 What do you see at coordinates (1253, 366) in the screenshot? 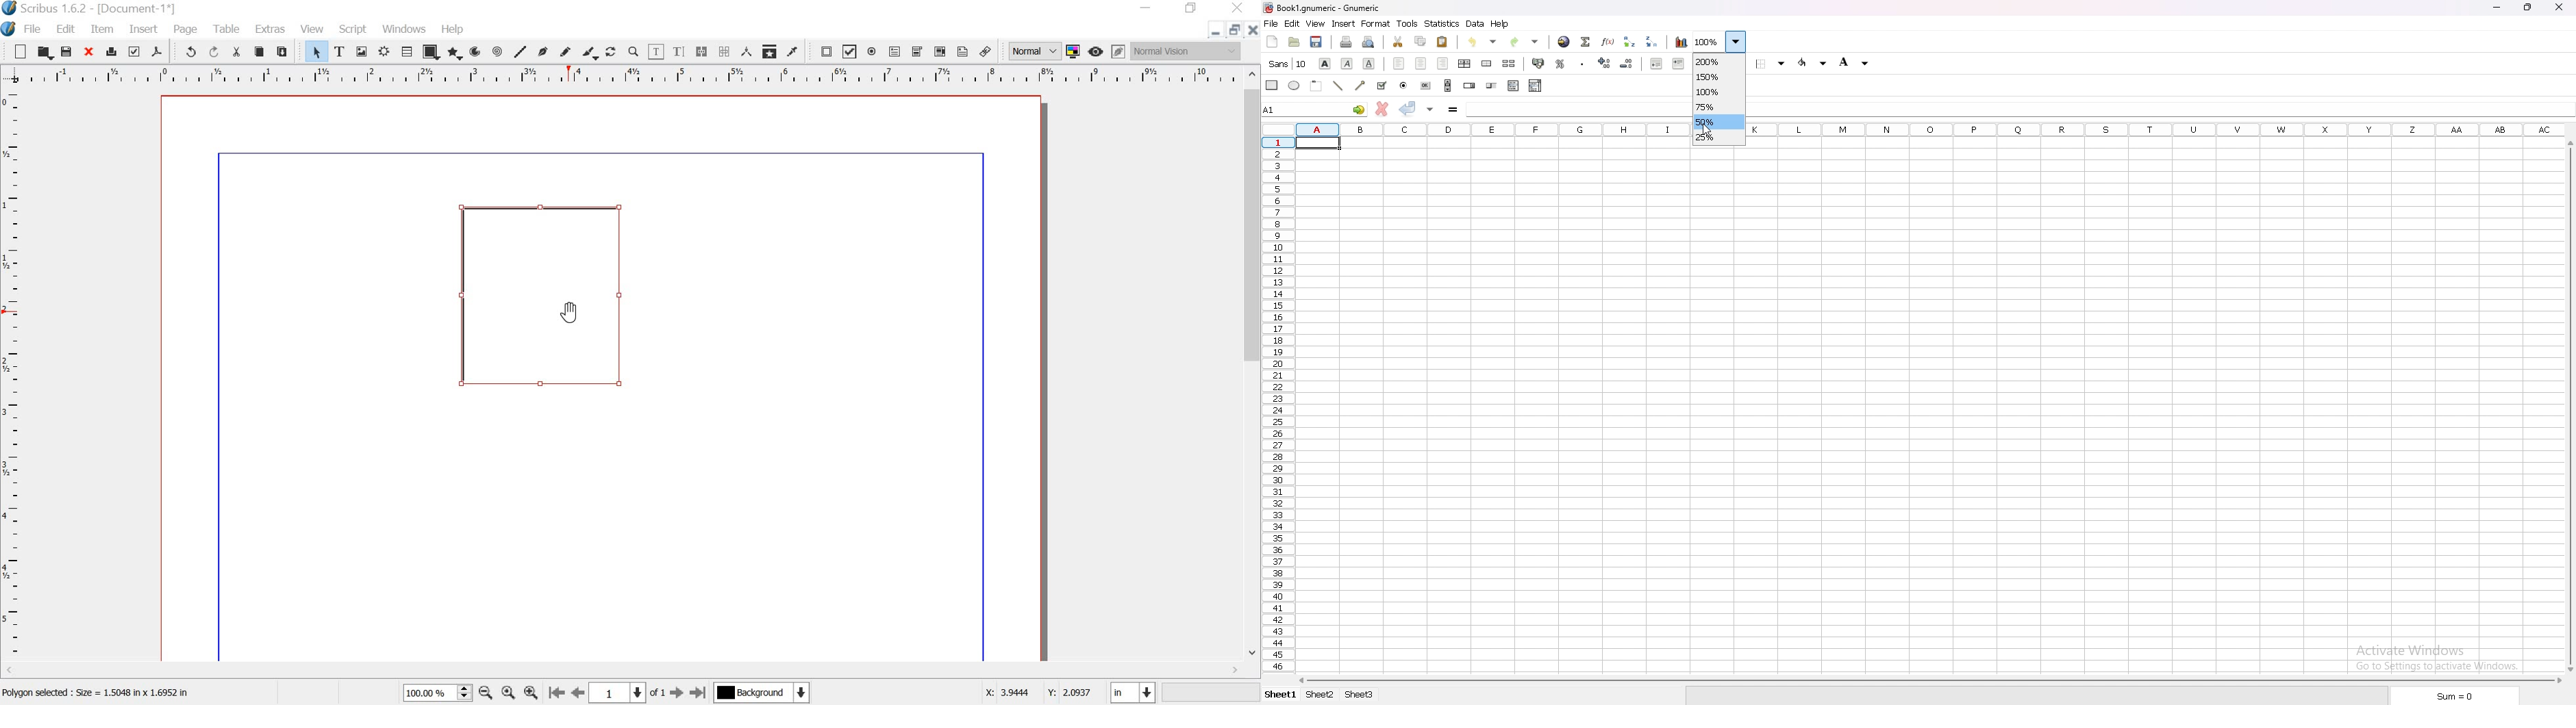
I see `scrollbar` at bounding box center [1253, 366].